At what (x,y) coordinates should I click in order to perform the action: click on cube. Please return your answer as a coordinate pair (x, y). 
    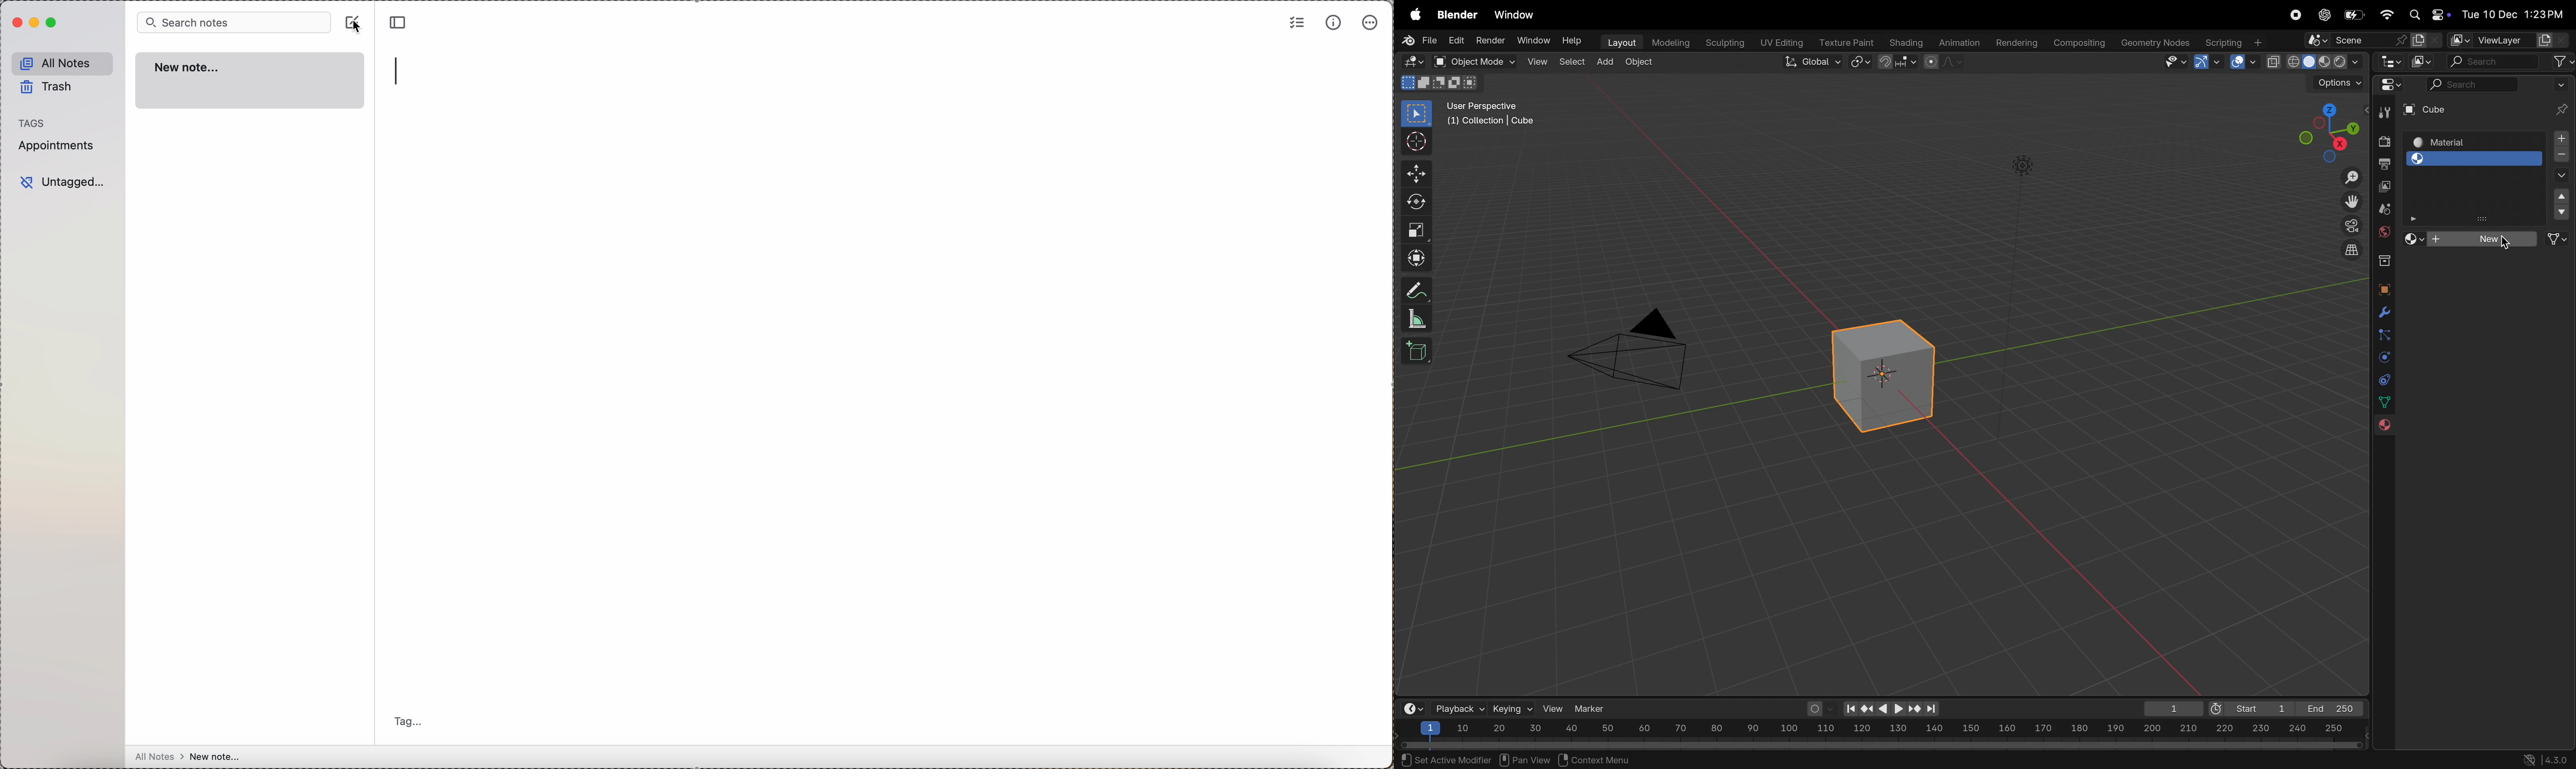
    Looking at the image, I should click on (2561, 202).